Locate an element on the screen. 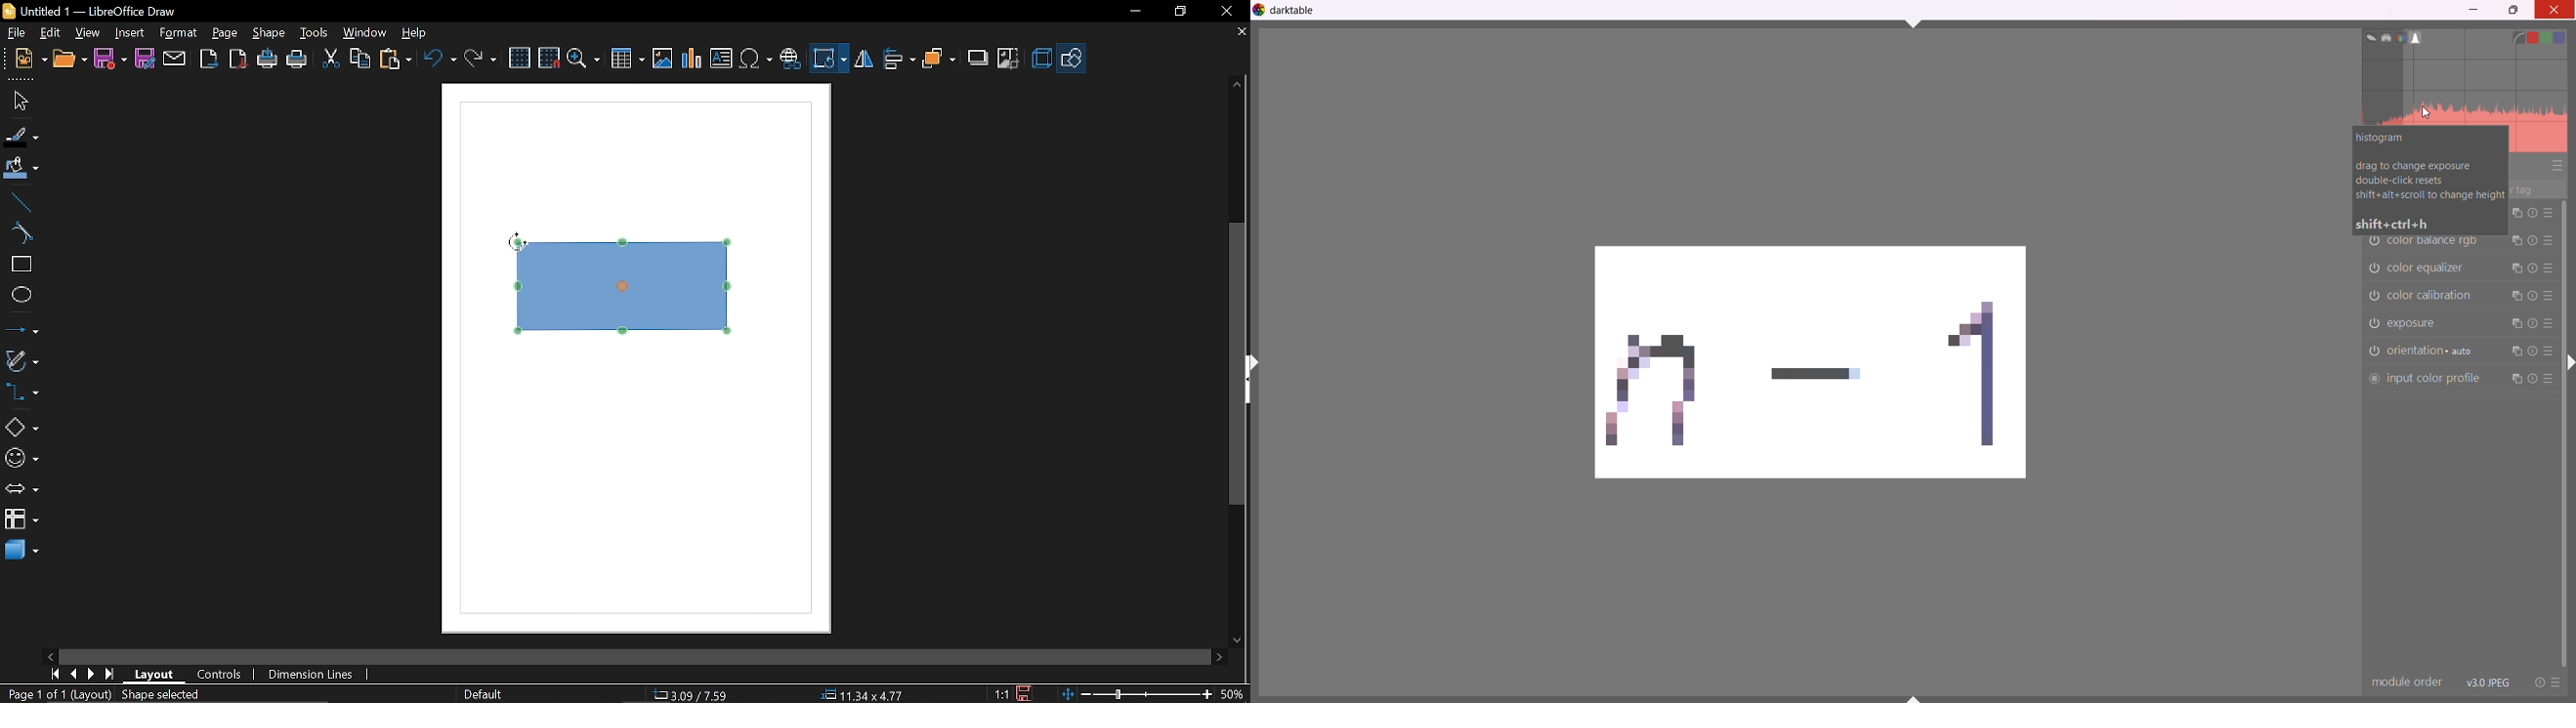 This screenshot has width=2576, height=728. presets is located at coordinates (2551, 296).